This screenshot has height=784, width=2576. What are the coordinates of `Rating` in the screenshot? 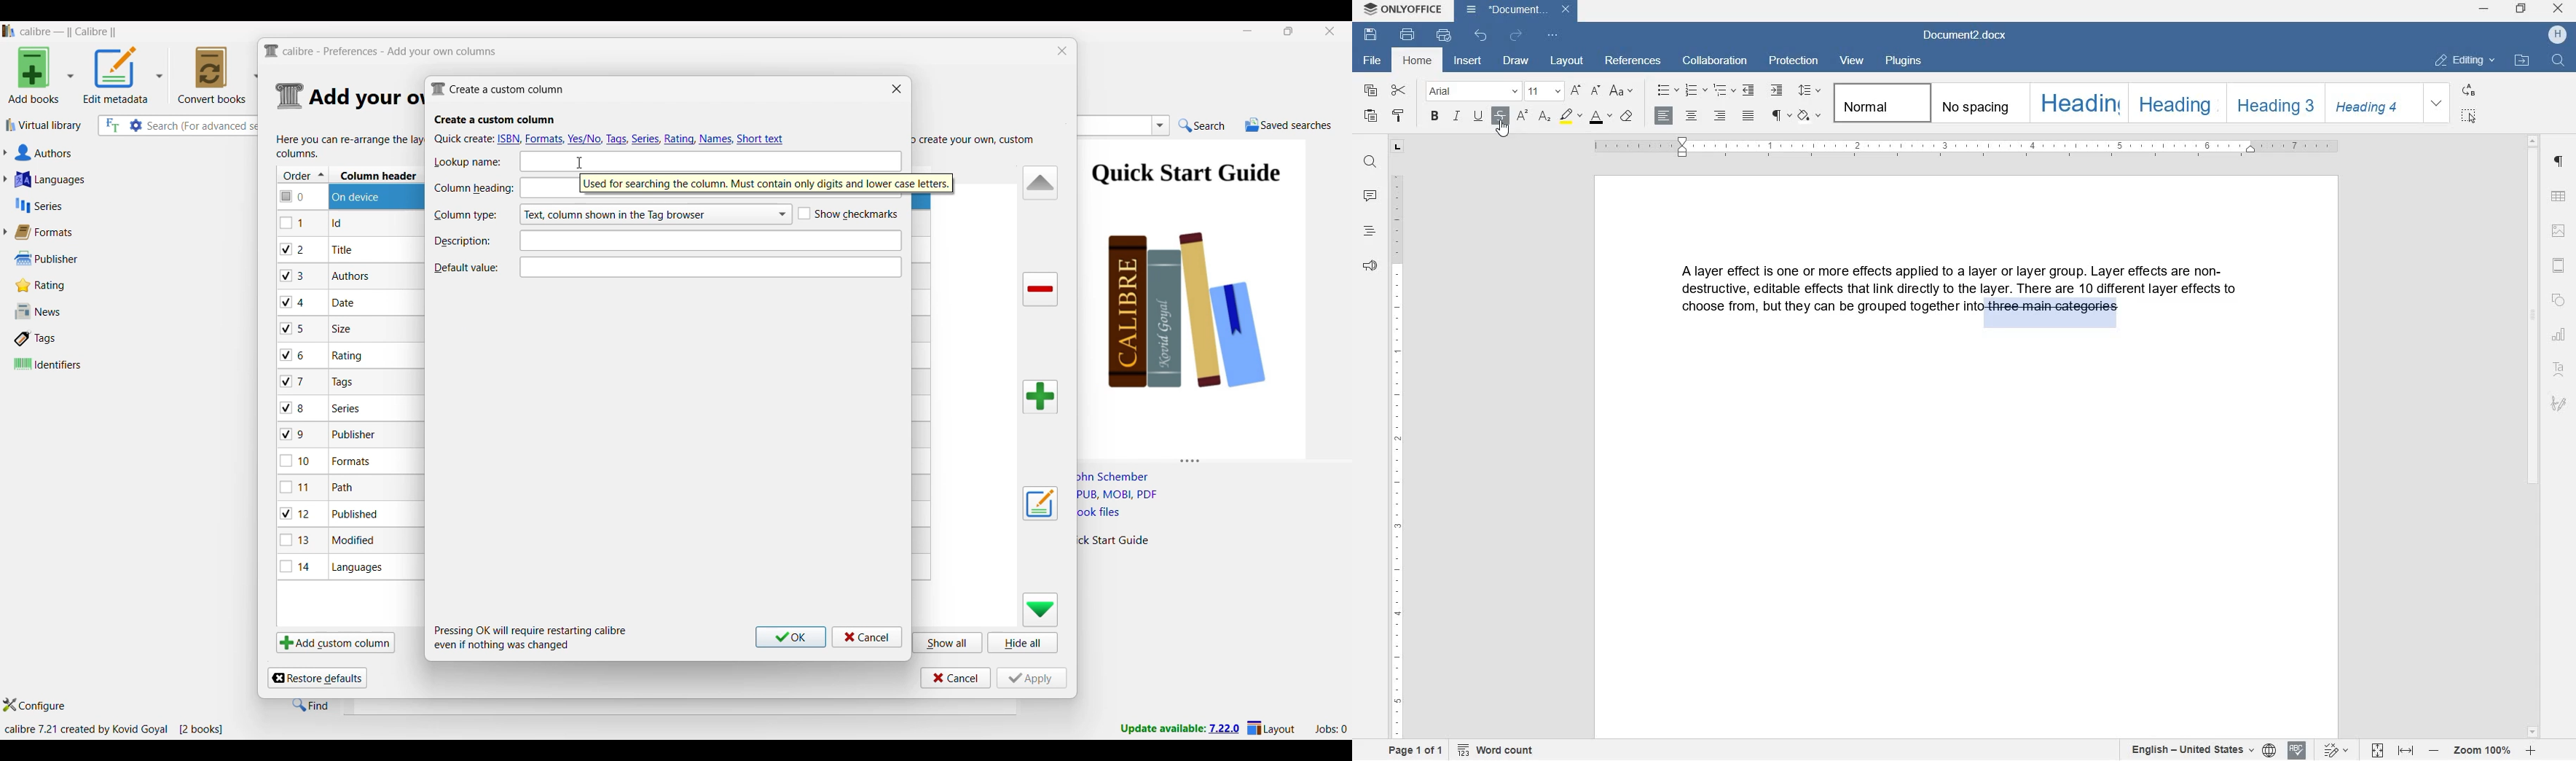 It's located at (48, 285).